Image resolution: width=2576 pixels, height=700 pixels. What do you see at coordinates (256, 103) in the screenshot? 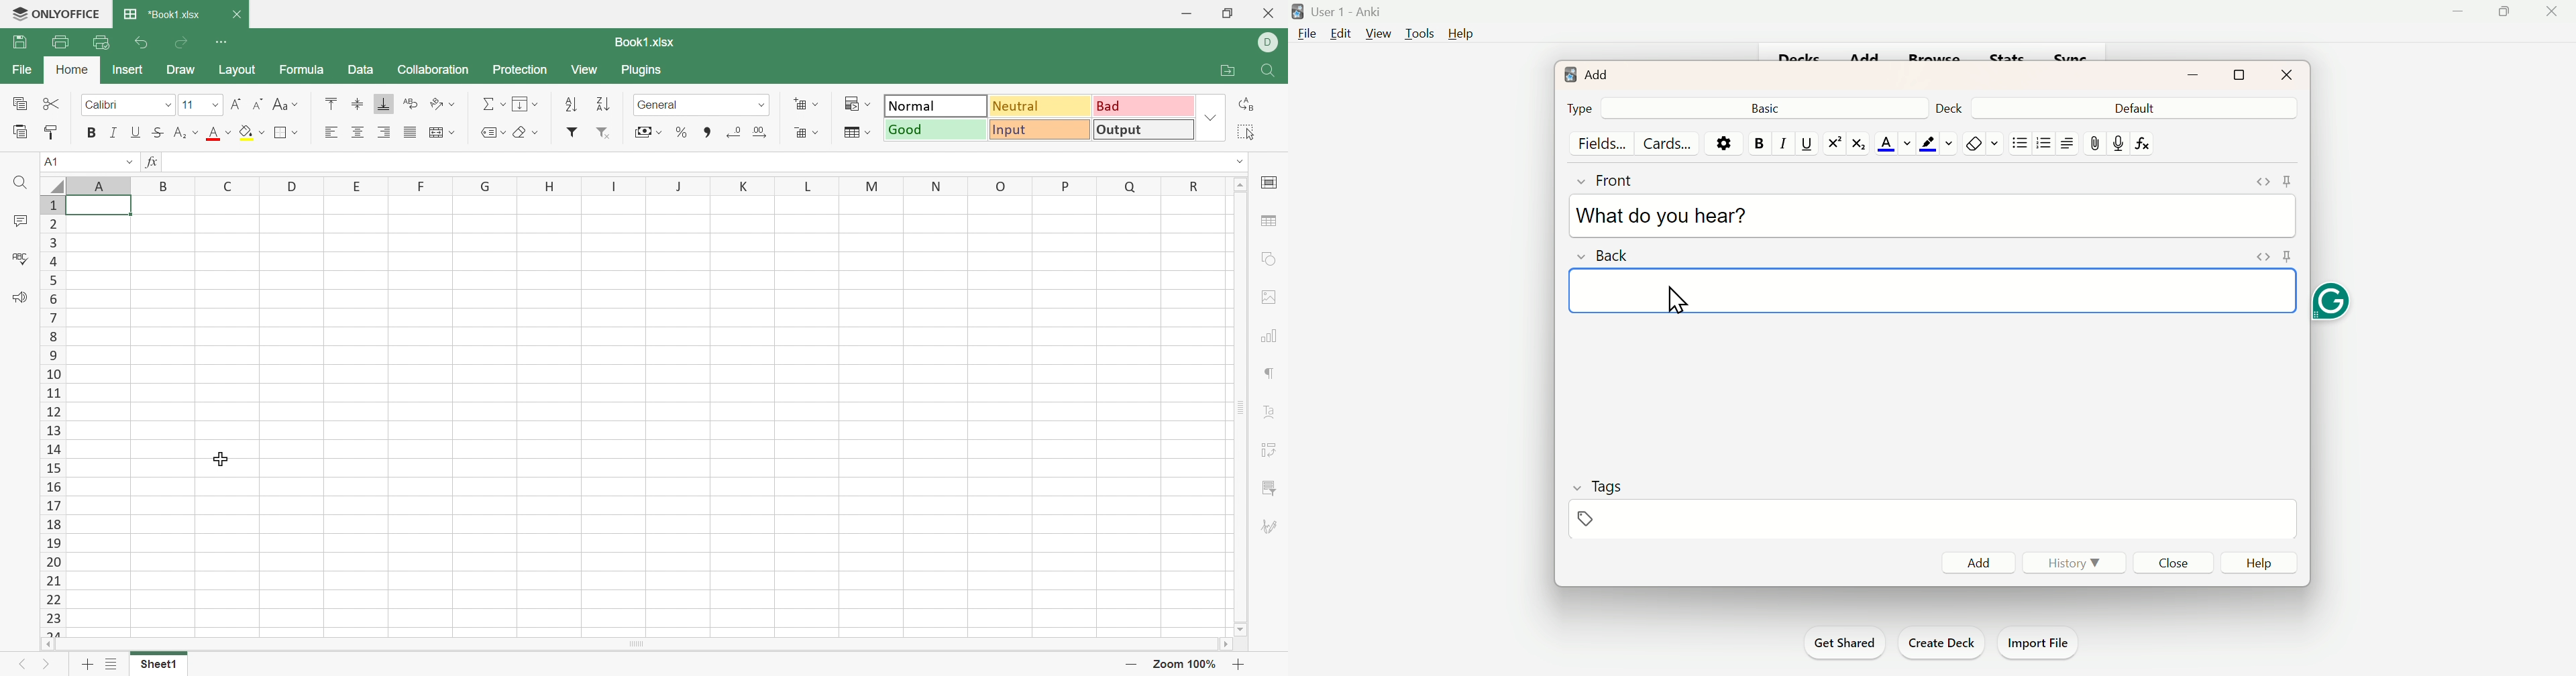
I see `Decrement font size` at bounding box center [256, 103].